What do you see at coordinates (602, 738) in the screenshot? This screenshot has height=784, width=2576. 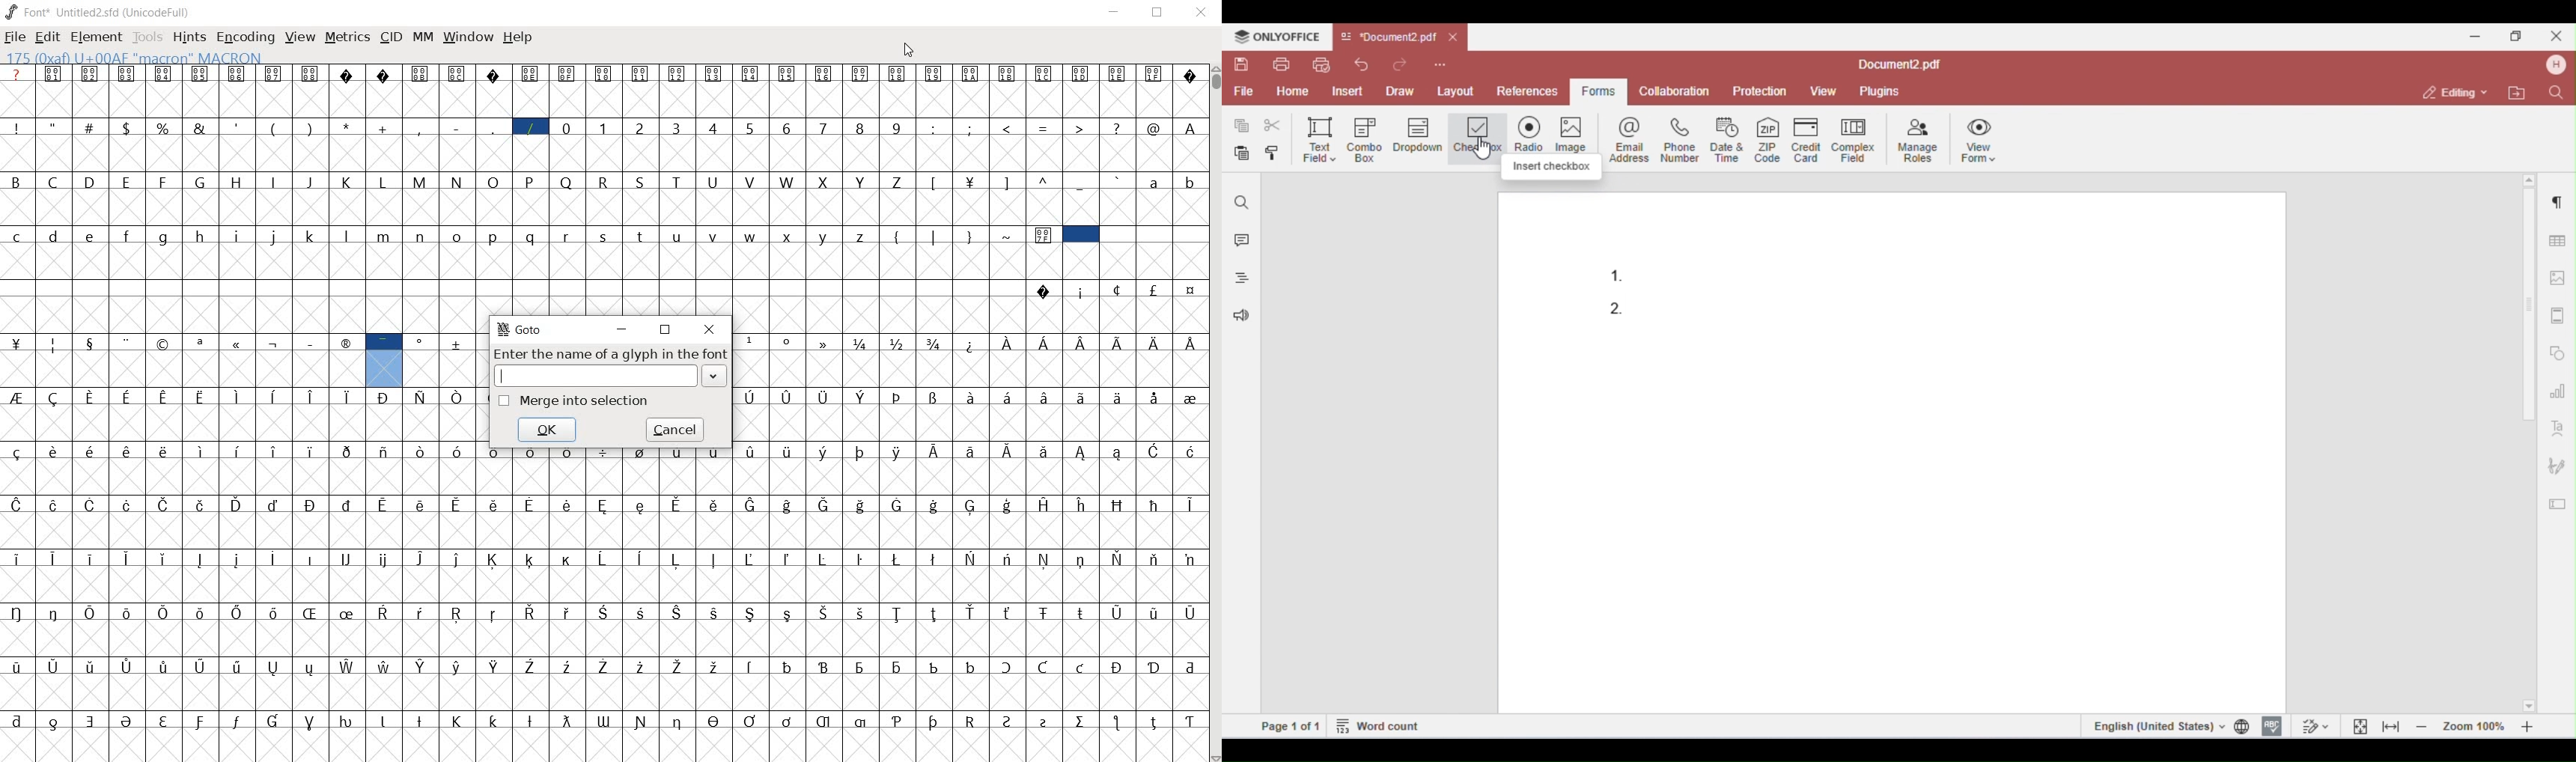 I see `special characters` at bounding box center [602, 738].